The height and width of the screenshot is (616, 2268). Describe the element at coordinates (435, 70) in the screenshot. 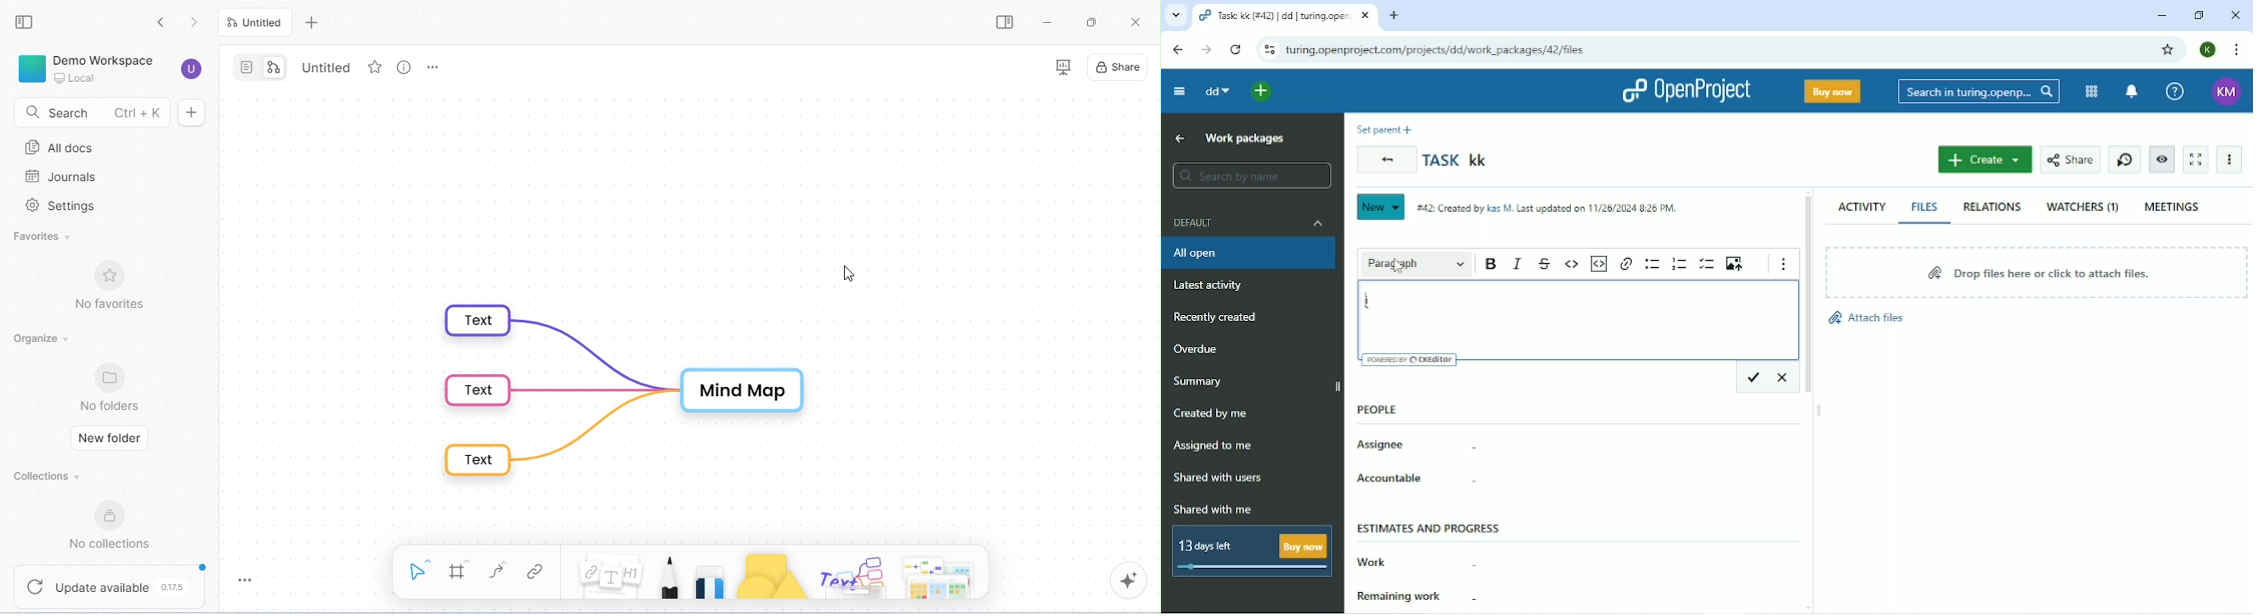

I see `tab options` at that location.